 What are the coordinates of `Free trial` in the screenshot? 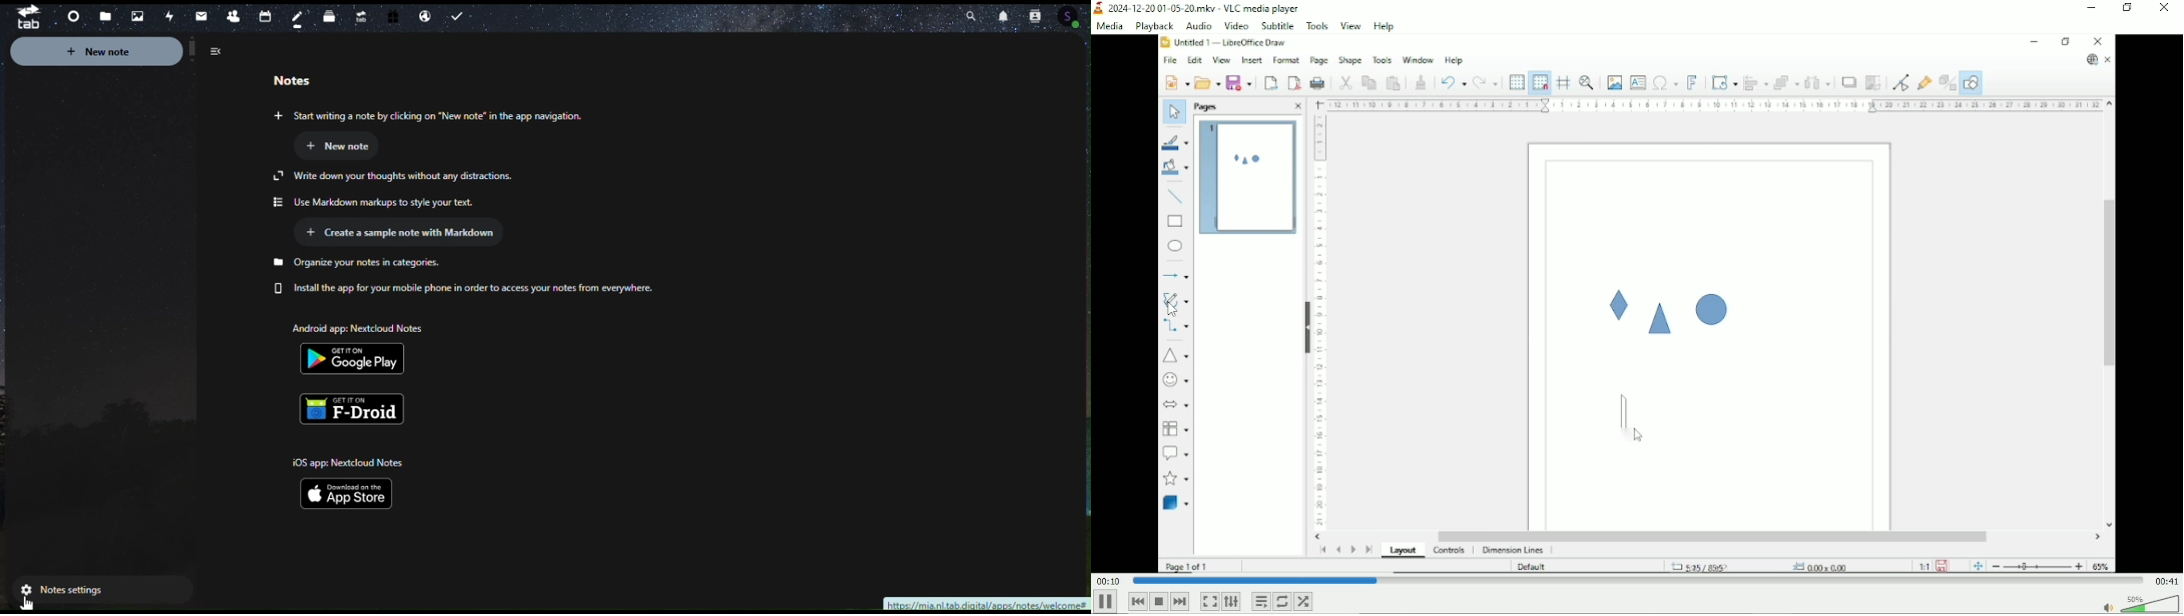 It's located at (391, 17).